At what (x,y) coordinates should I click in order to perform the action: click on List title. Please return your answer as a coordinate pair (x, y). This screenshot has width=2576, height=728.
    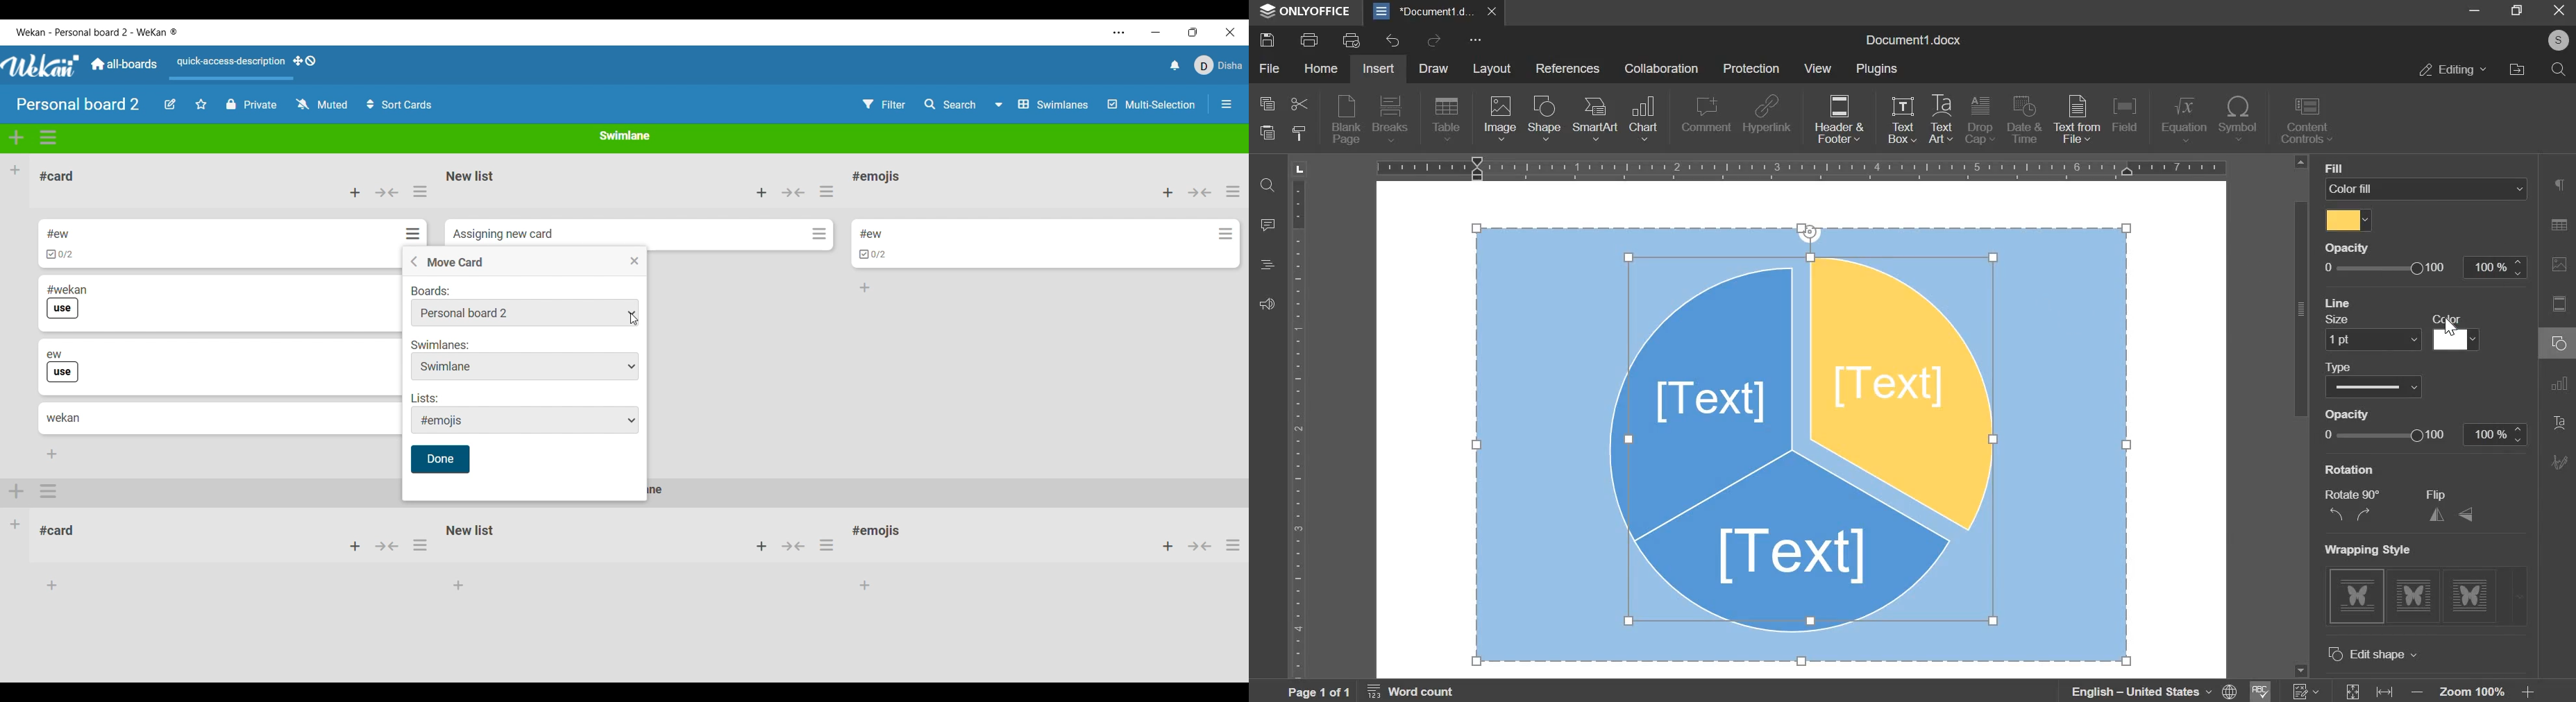
    Looking at the image, I should click on (57, 176).